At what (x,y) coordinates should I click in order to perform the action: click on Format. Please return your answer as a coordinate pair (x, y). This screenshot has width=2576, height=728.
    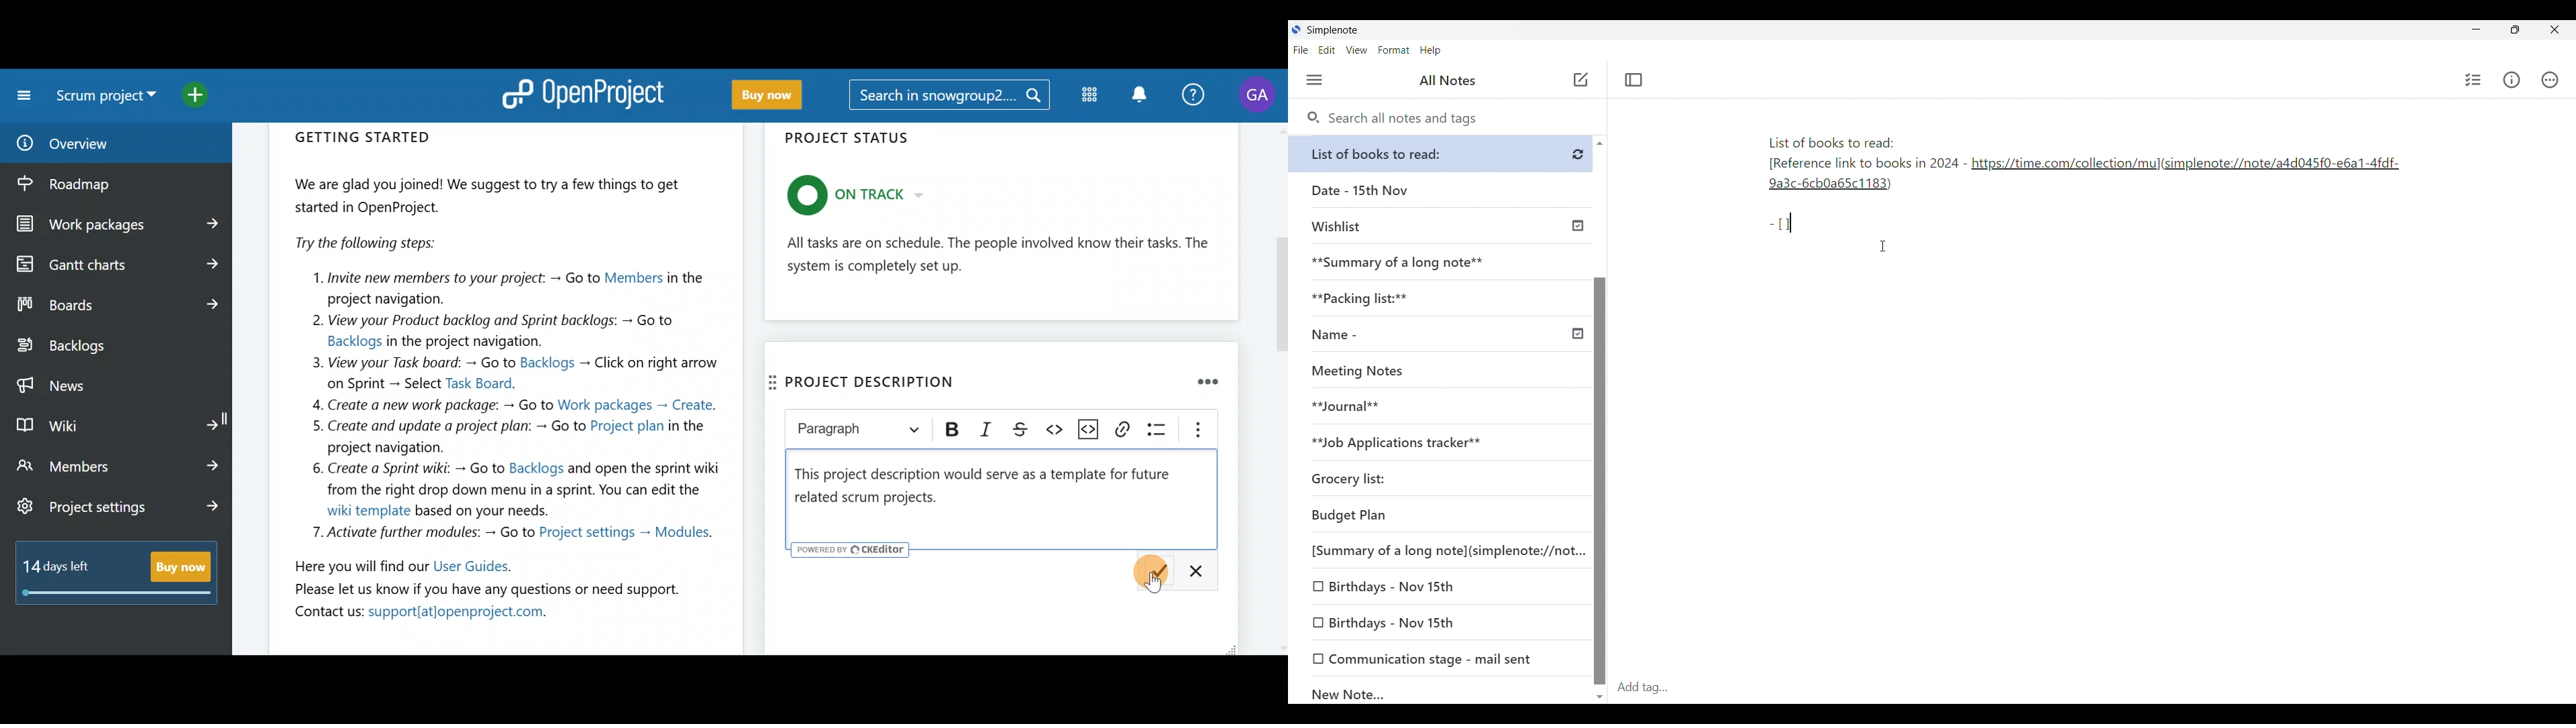
    Looking at the image, I should click on (1394, 50).